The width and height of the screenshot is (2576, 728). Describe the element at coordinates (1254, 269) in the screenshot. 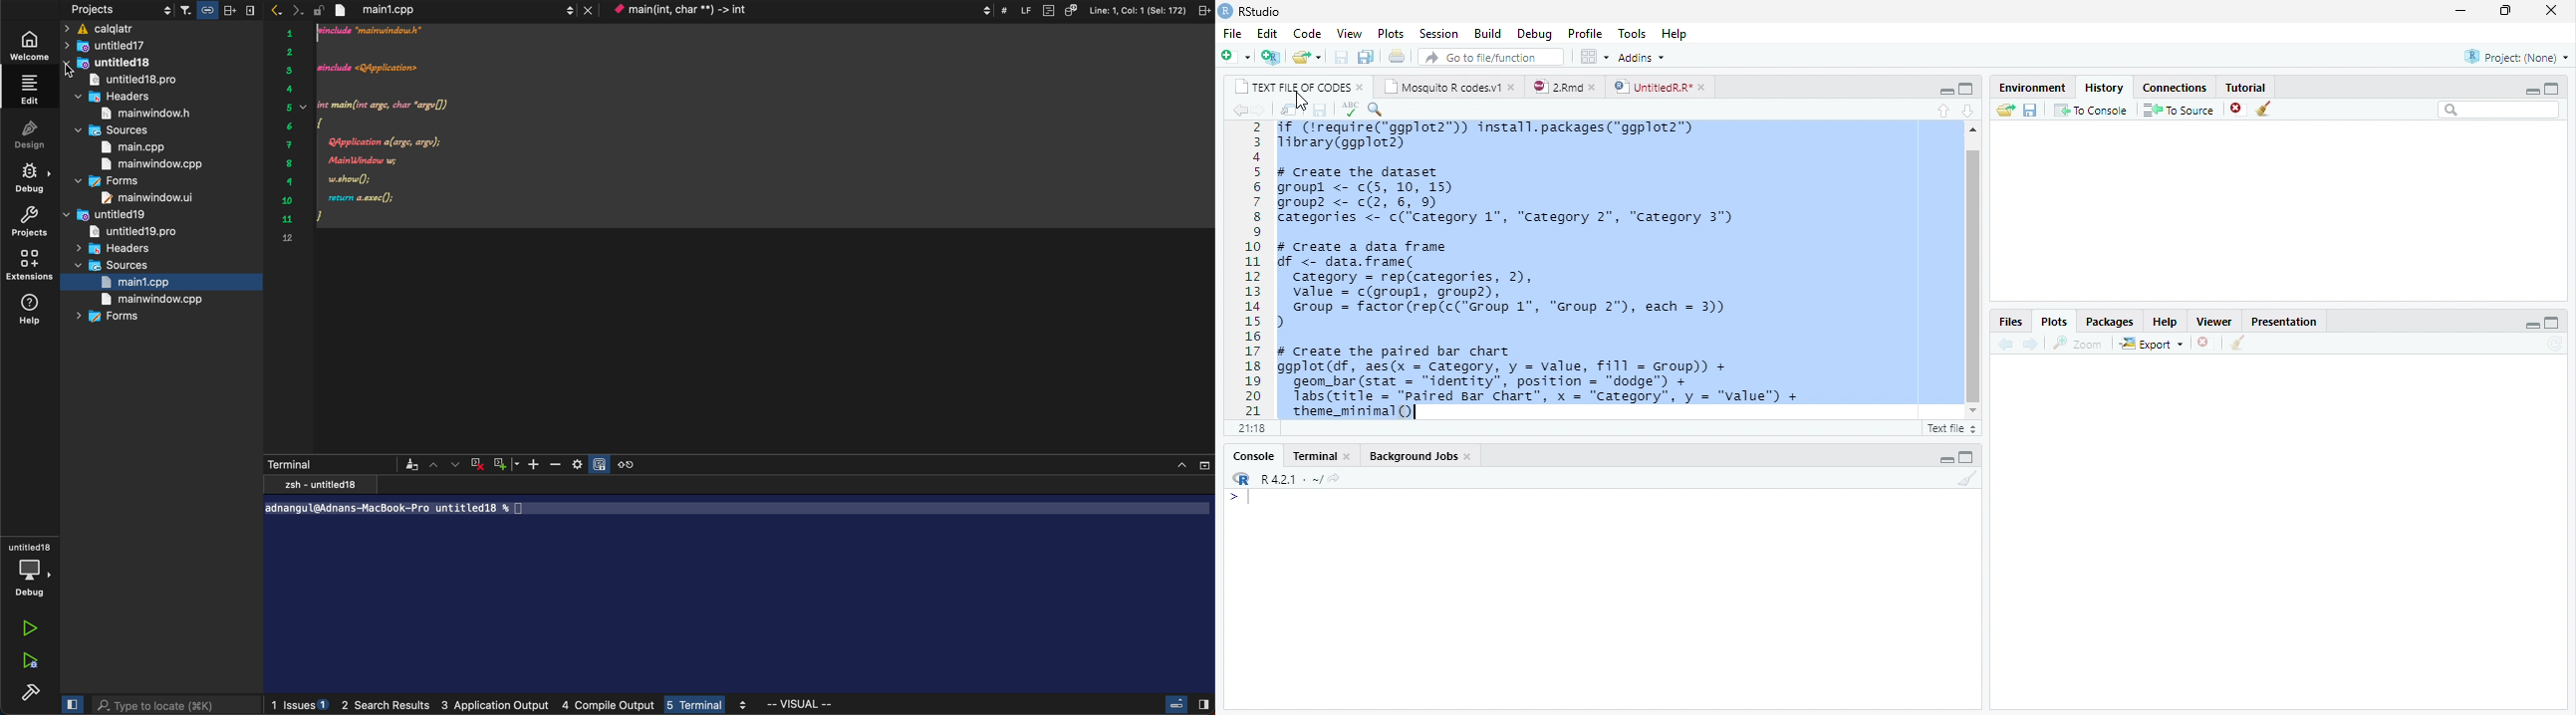

I see `2 3 4 5 6 7 8 9 10 11 12 13 14 15 16 17 18 19 20 21` at that location.